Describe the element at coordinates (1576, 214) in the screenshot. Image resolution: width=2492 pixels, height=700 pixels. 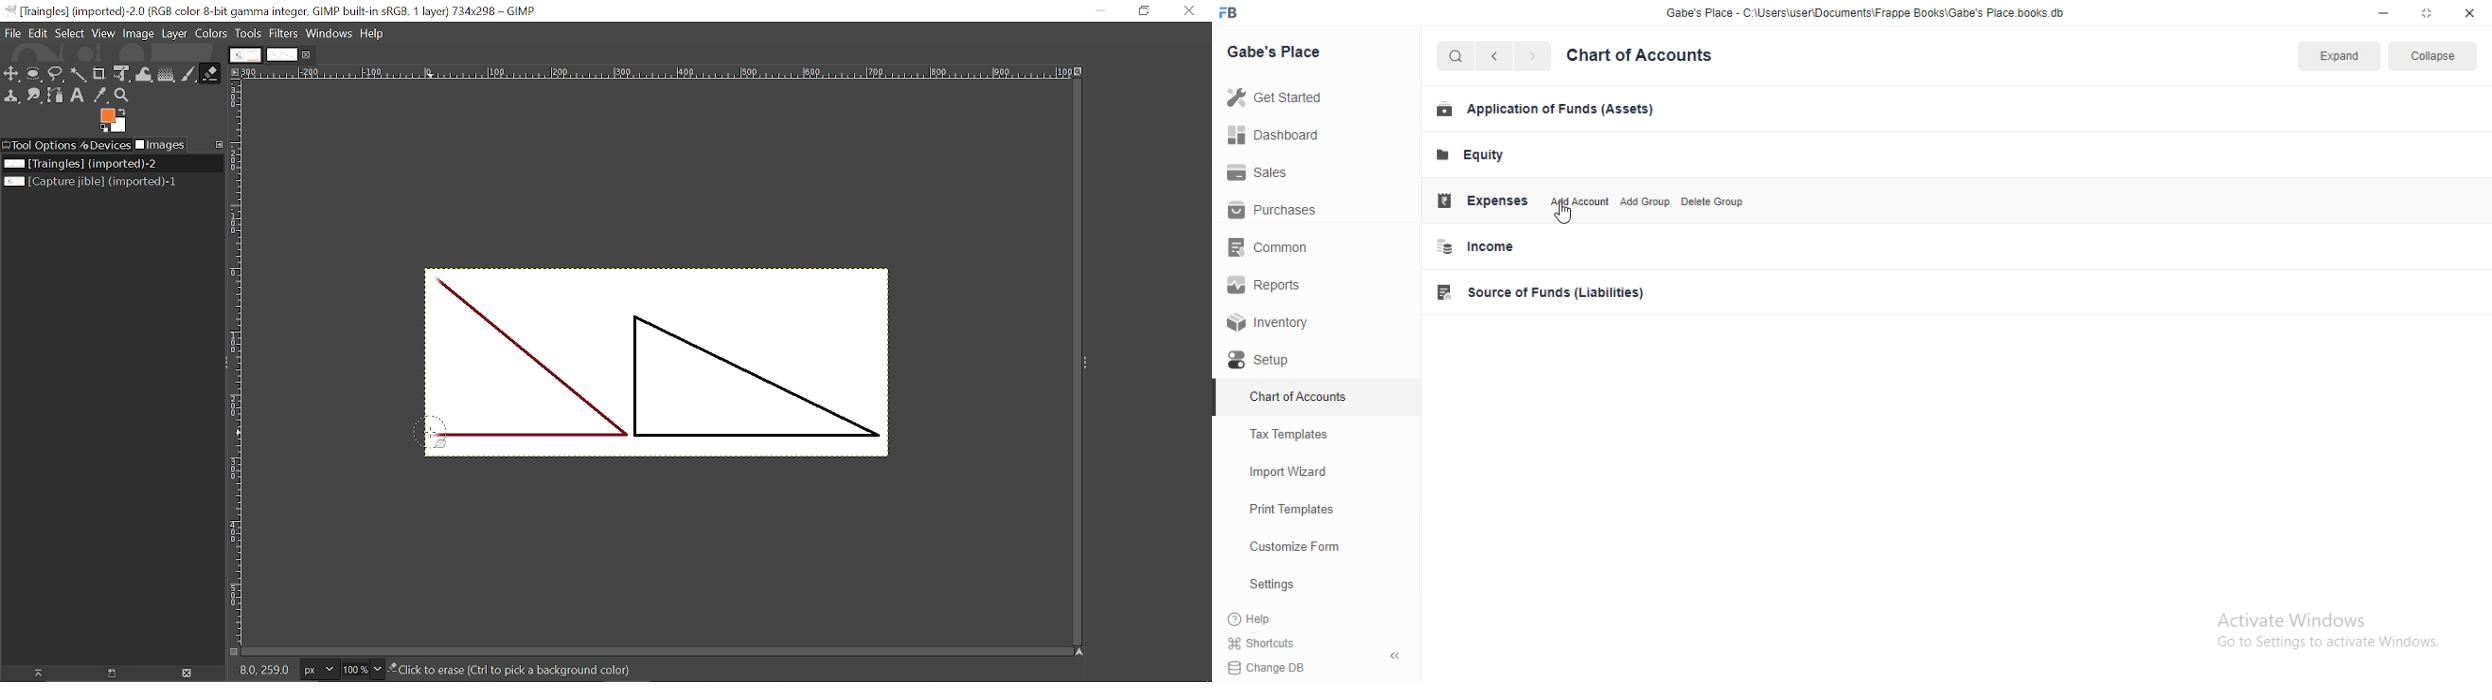
I see `Cursor` at that location.